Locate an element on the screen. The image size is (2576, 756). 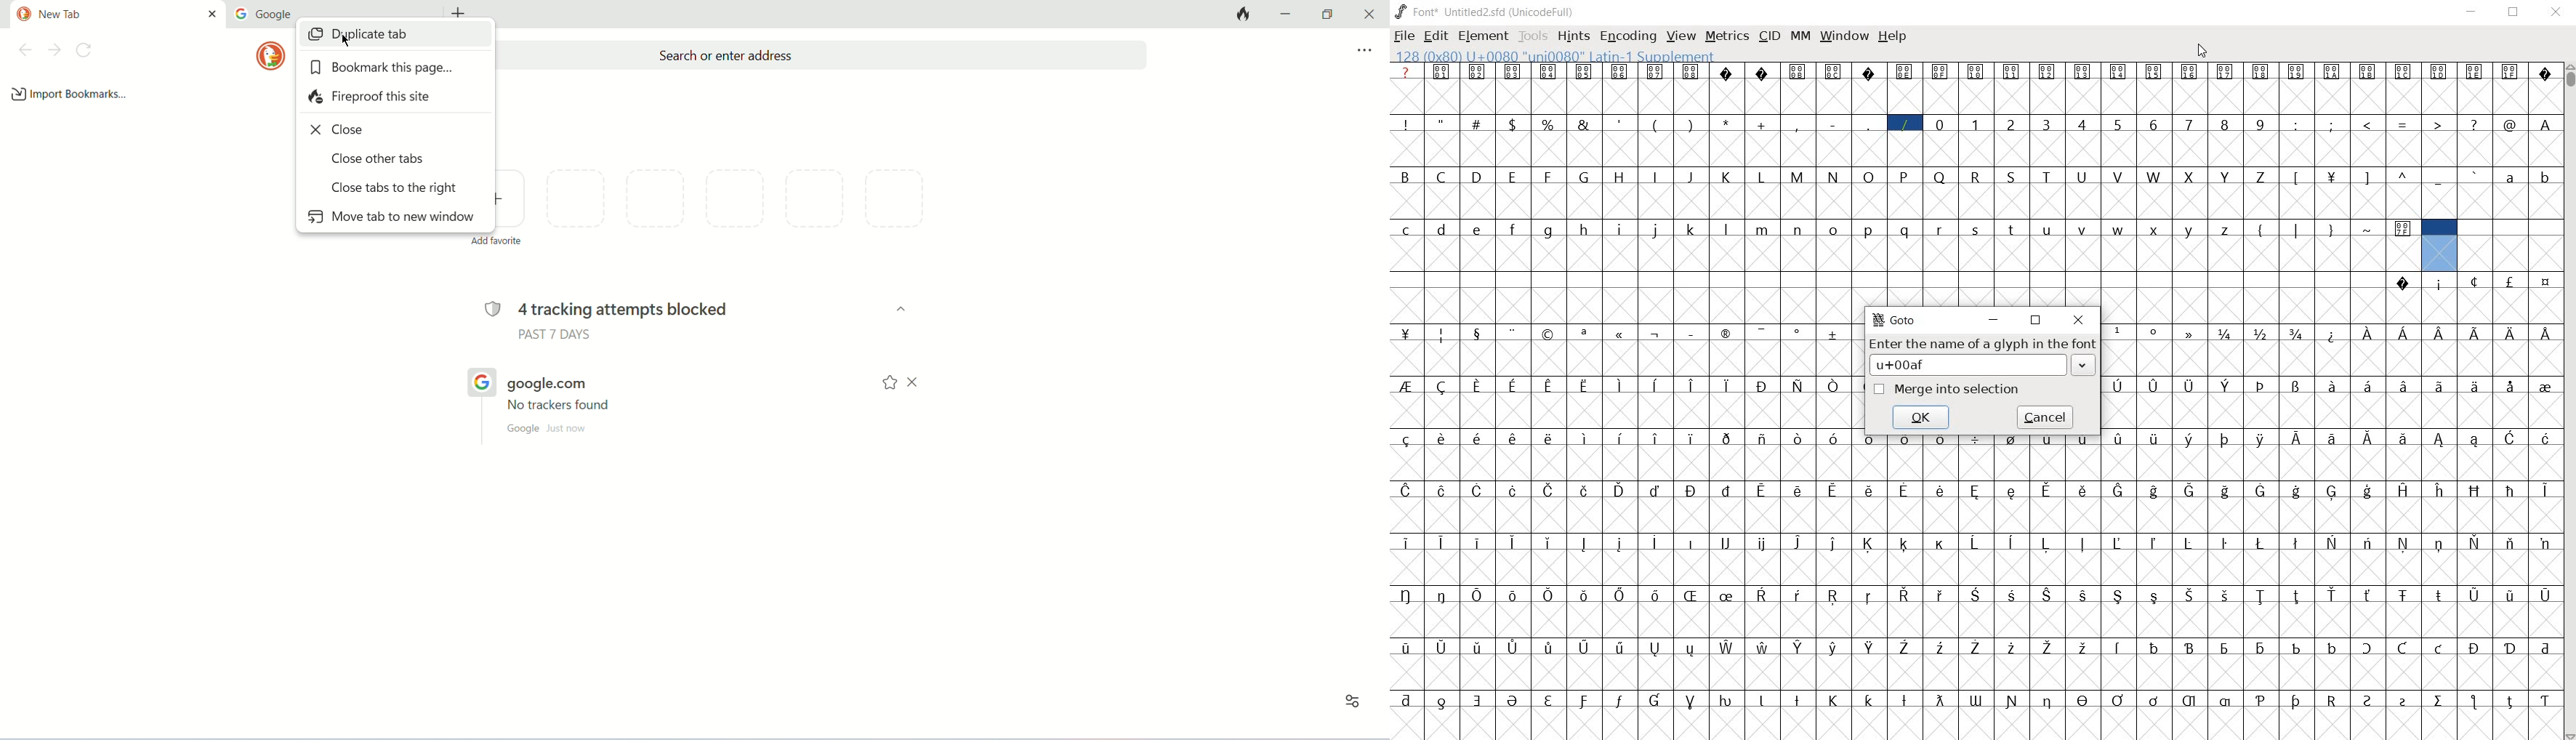
Symbol is located at coordinates (1871, 700).